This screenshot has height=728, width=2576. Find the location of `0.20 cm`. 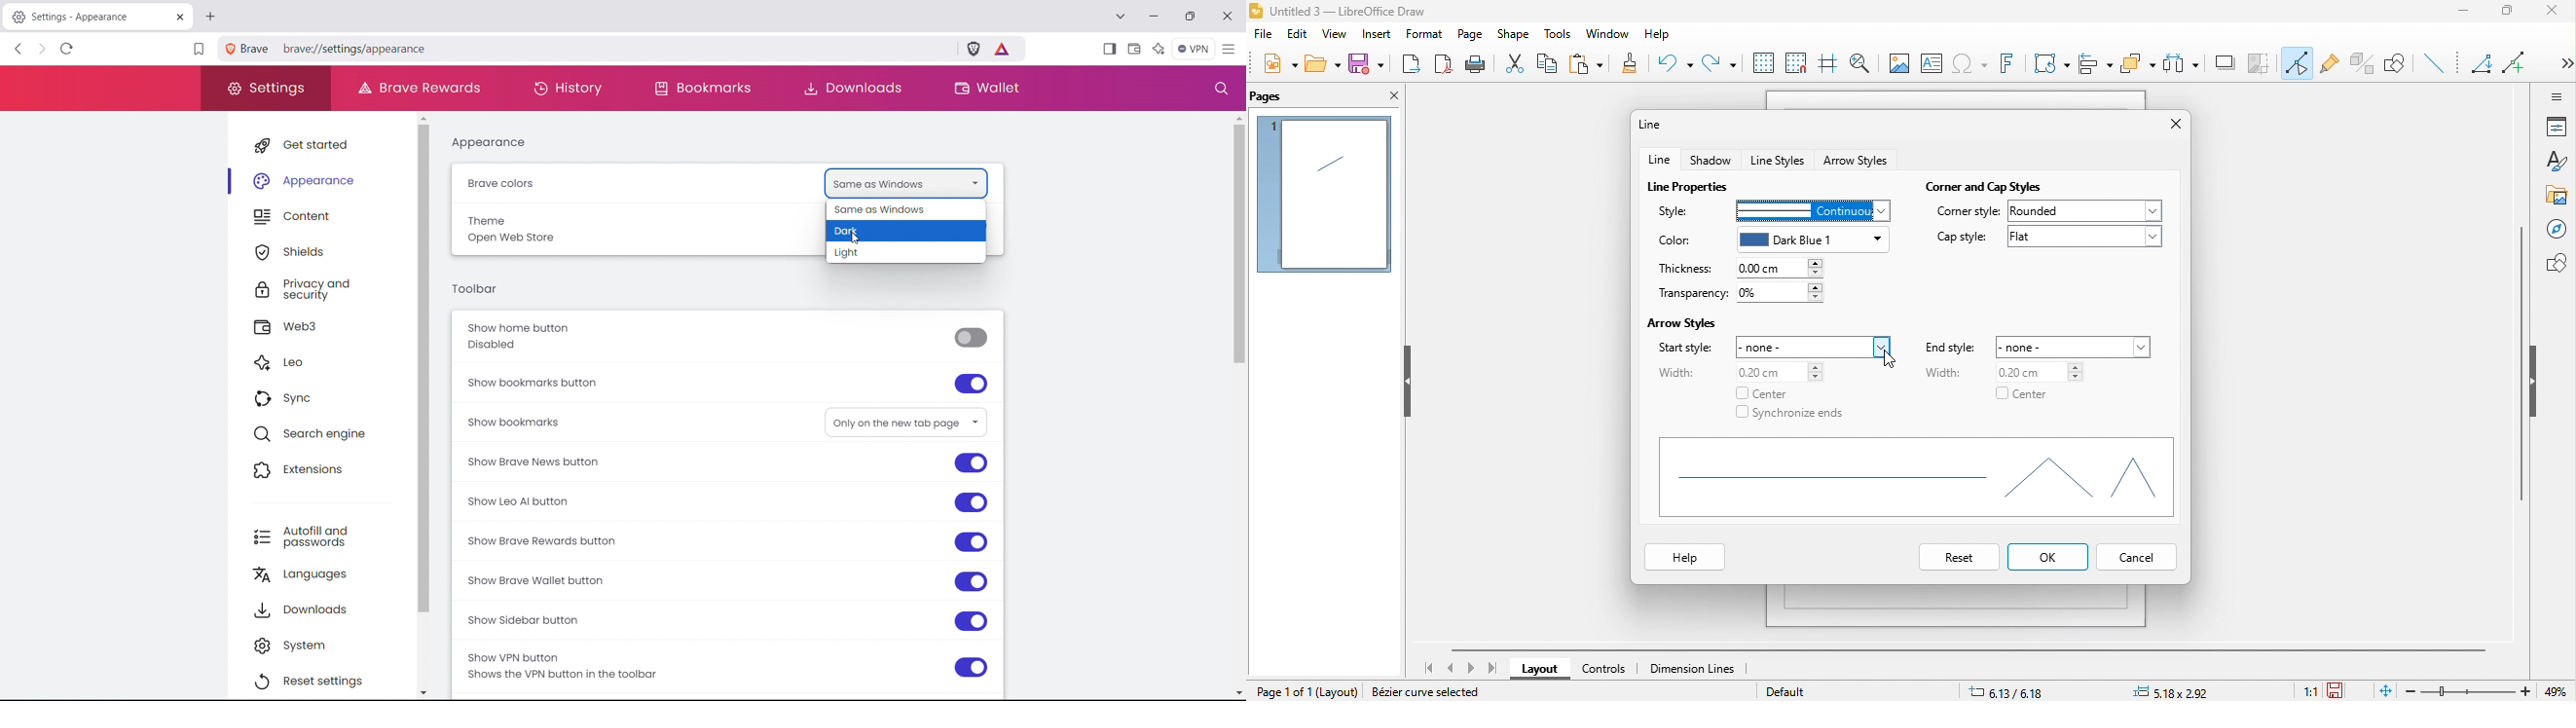

0.20 cm is located at coordinates (2031, 371).